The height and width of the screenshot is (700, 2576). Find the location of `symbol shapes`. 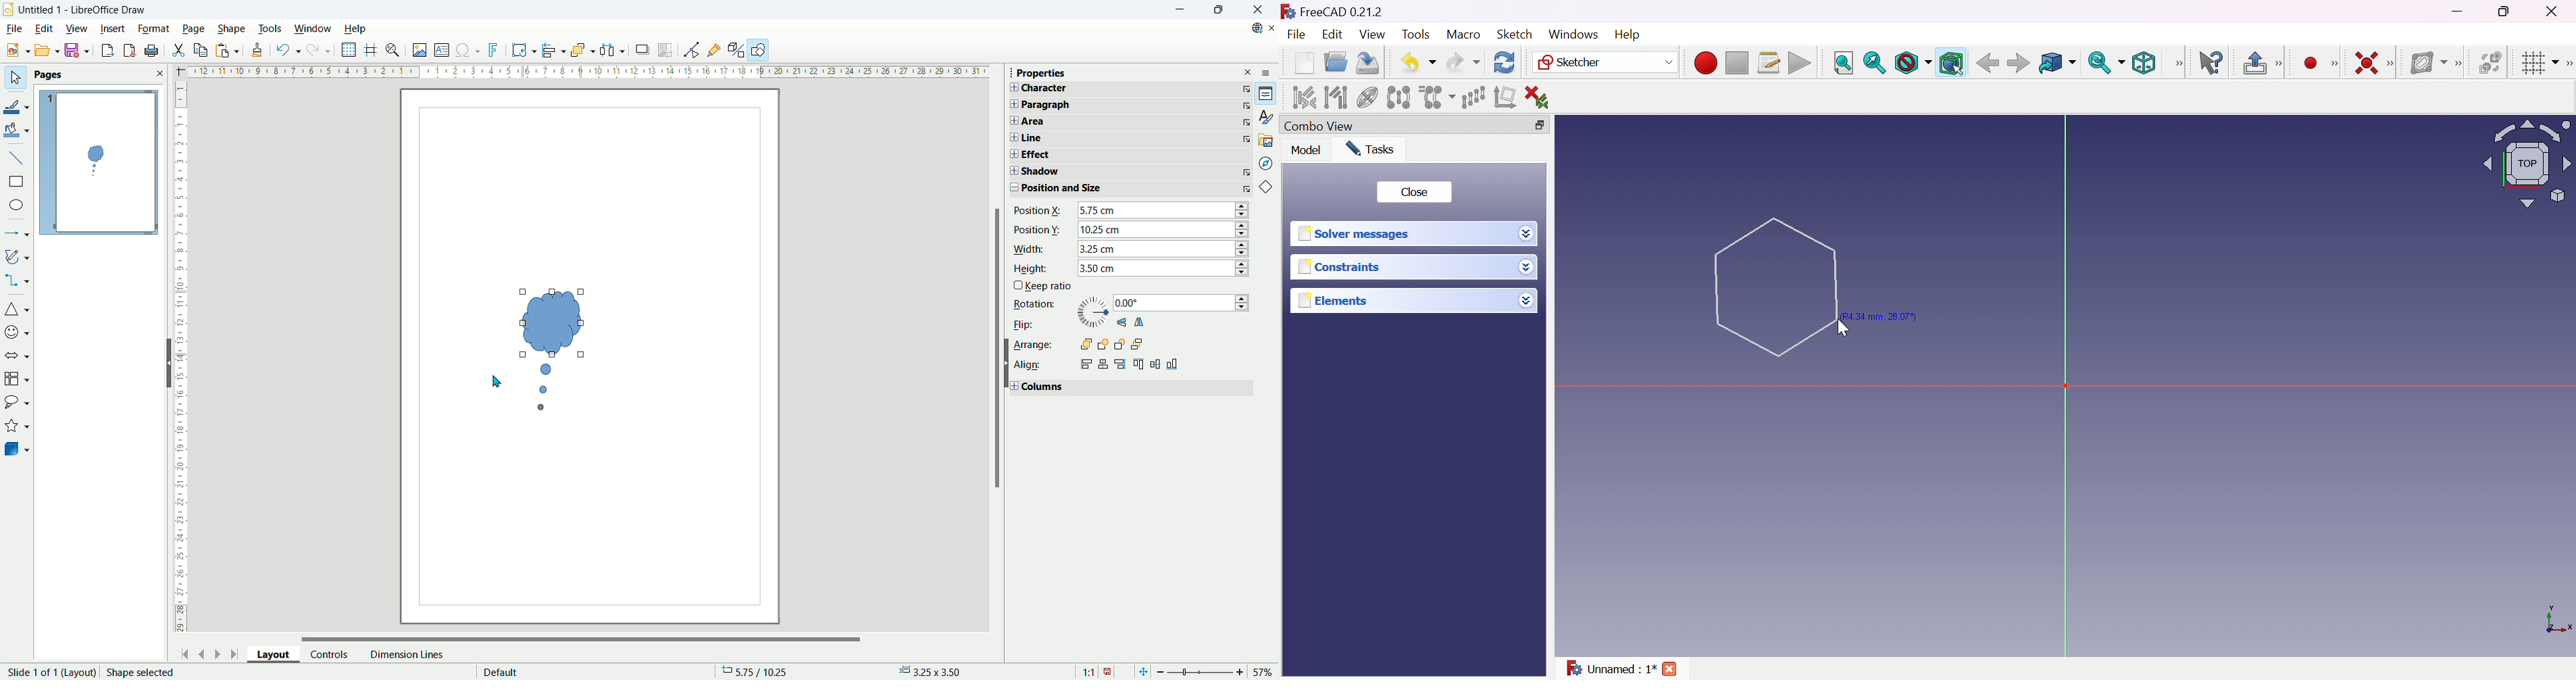

symbol shapes is located at coordinates (17, 331).